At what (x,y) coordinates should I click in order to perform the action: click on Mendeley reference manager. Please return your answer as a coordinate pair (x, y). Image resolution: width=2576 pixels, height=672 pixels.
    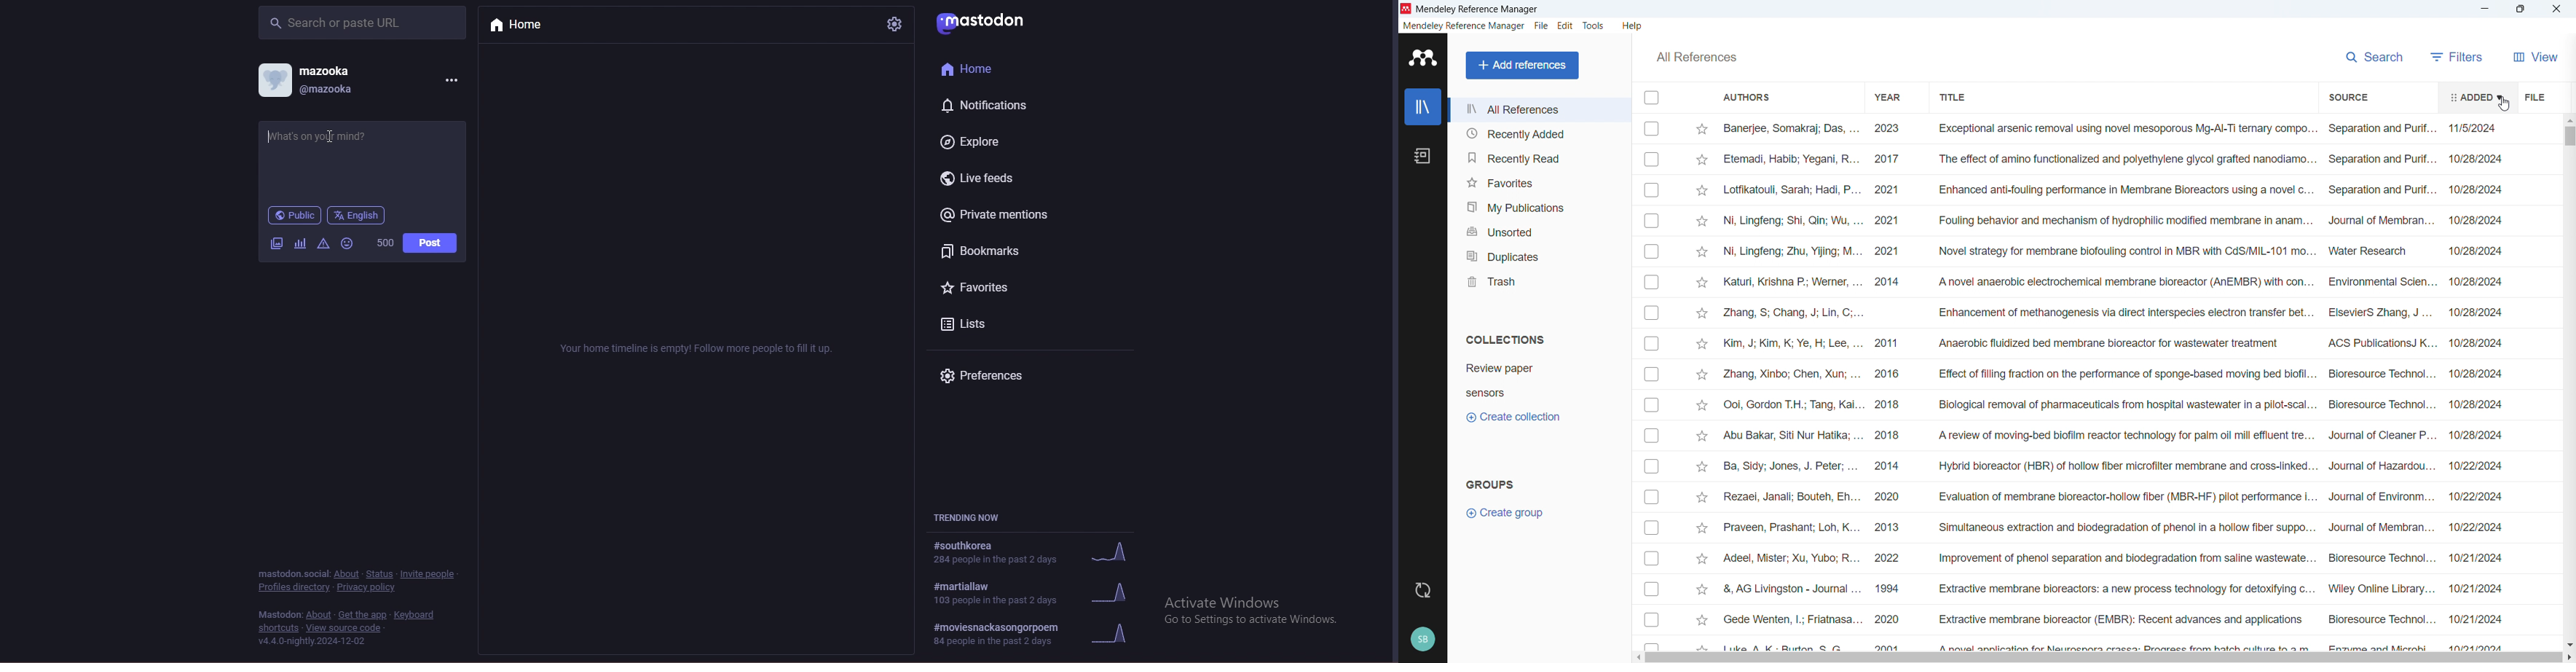
    Looking at the image, I should click on (1463, 26).